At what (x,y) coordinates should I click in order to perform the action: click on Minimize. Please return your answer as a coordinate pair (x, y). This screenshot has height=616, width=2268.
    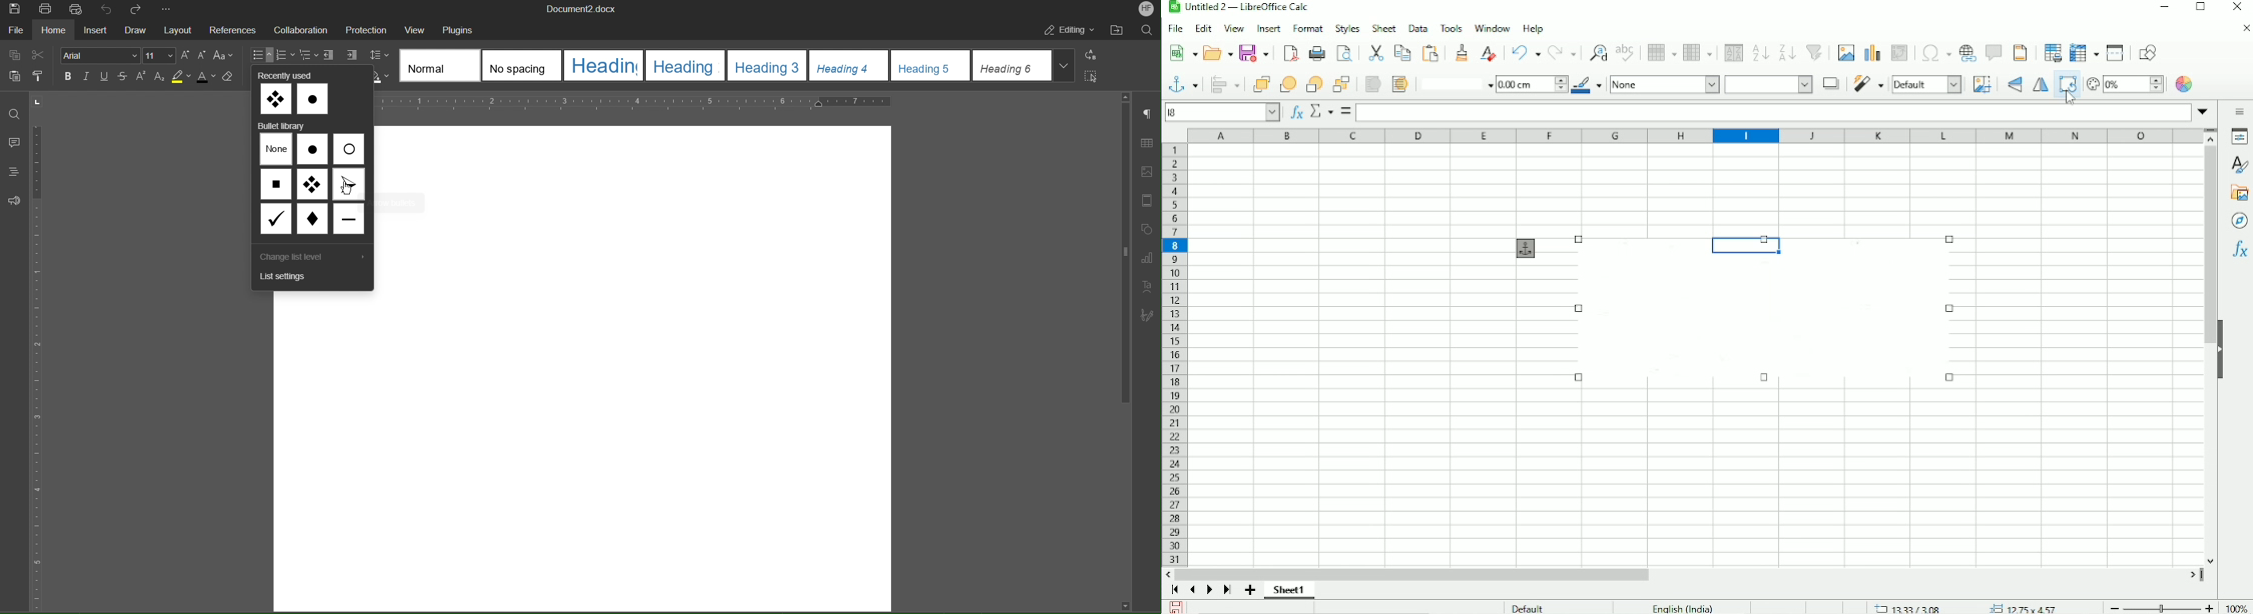
    Looking at the image, I should click on (2162, 6).